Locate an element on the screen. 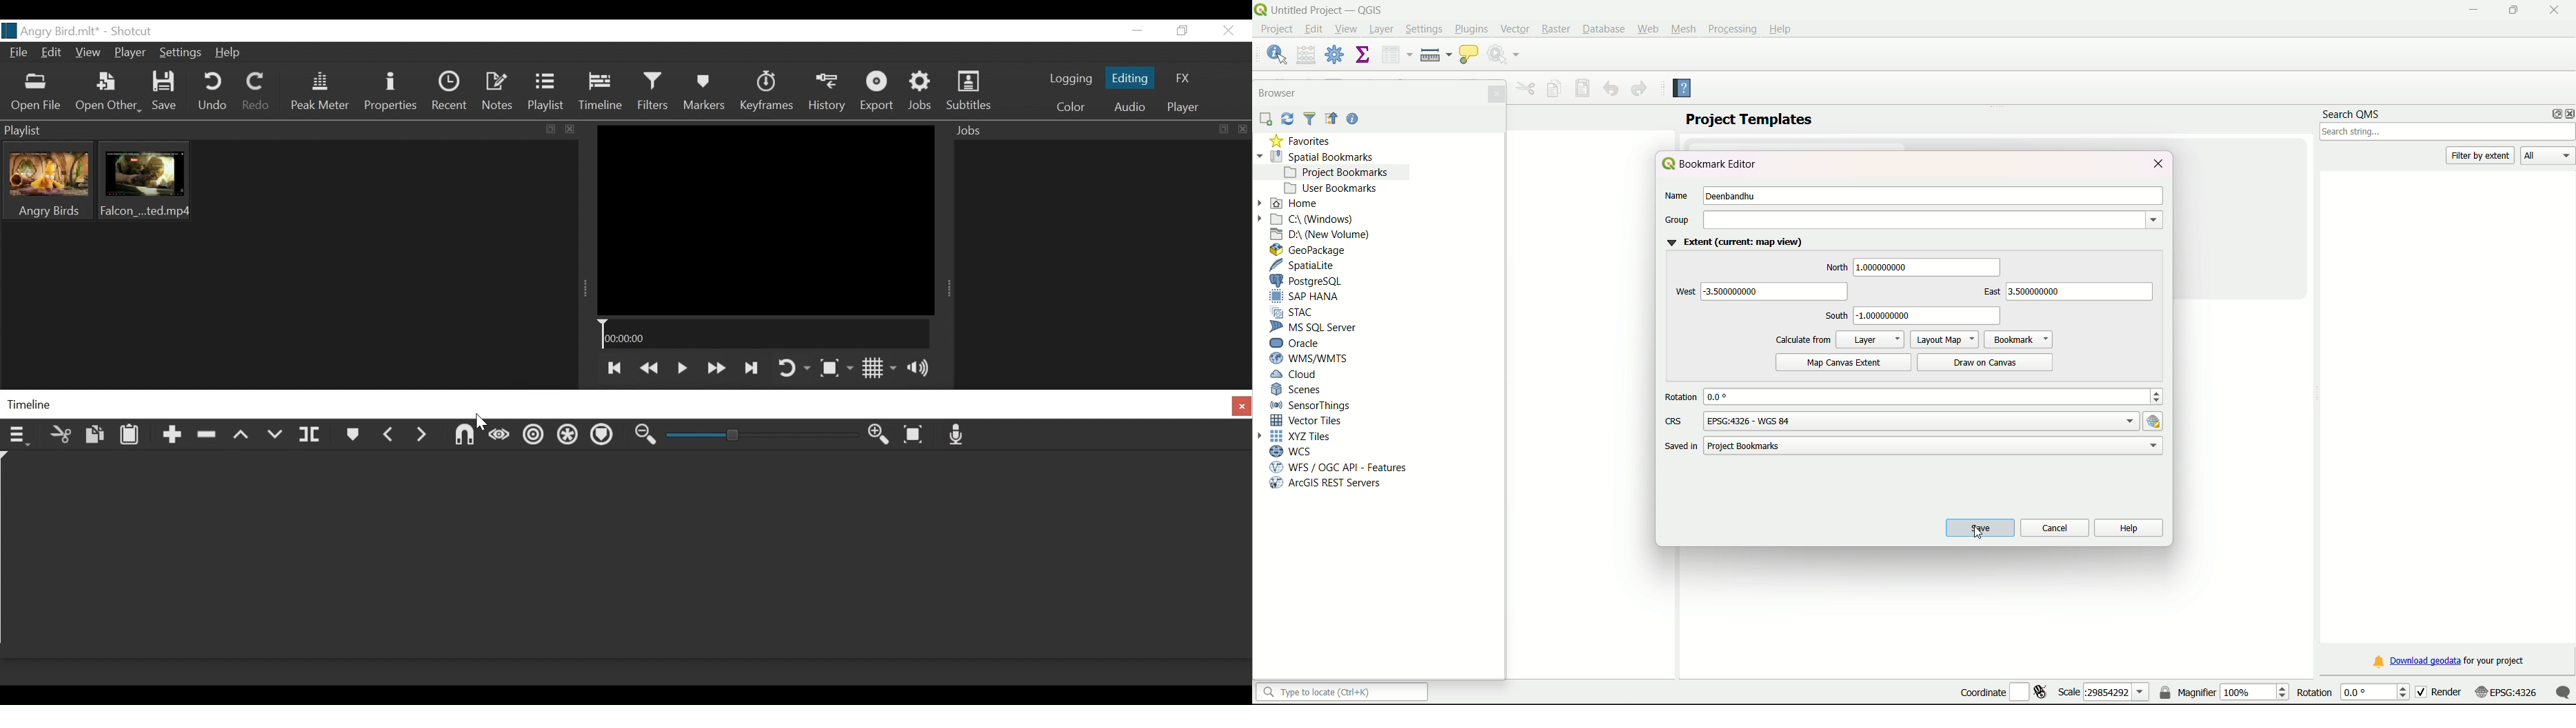  Home is located at coordinates (1296, 203).